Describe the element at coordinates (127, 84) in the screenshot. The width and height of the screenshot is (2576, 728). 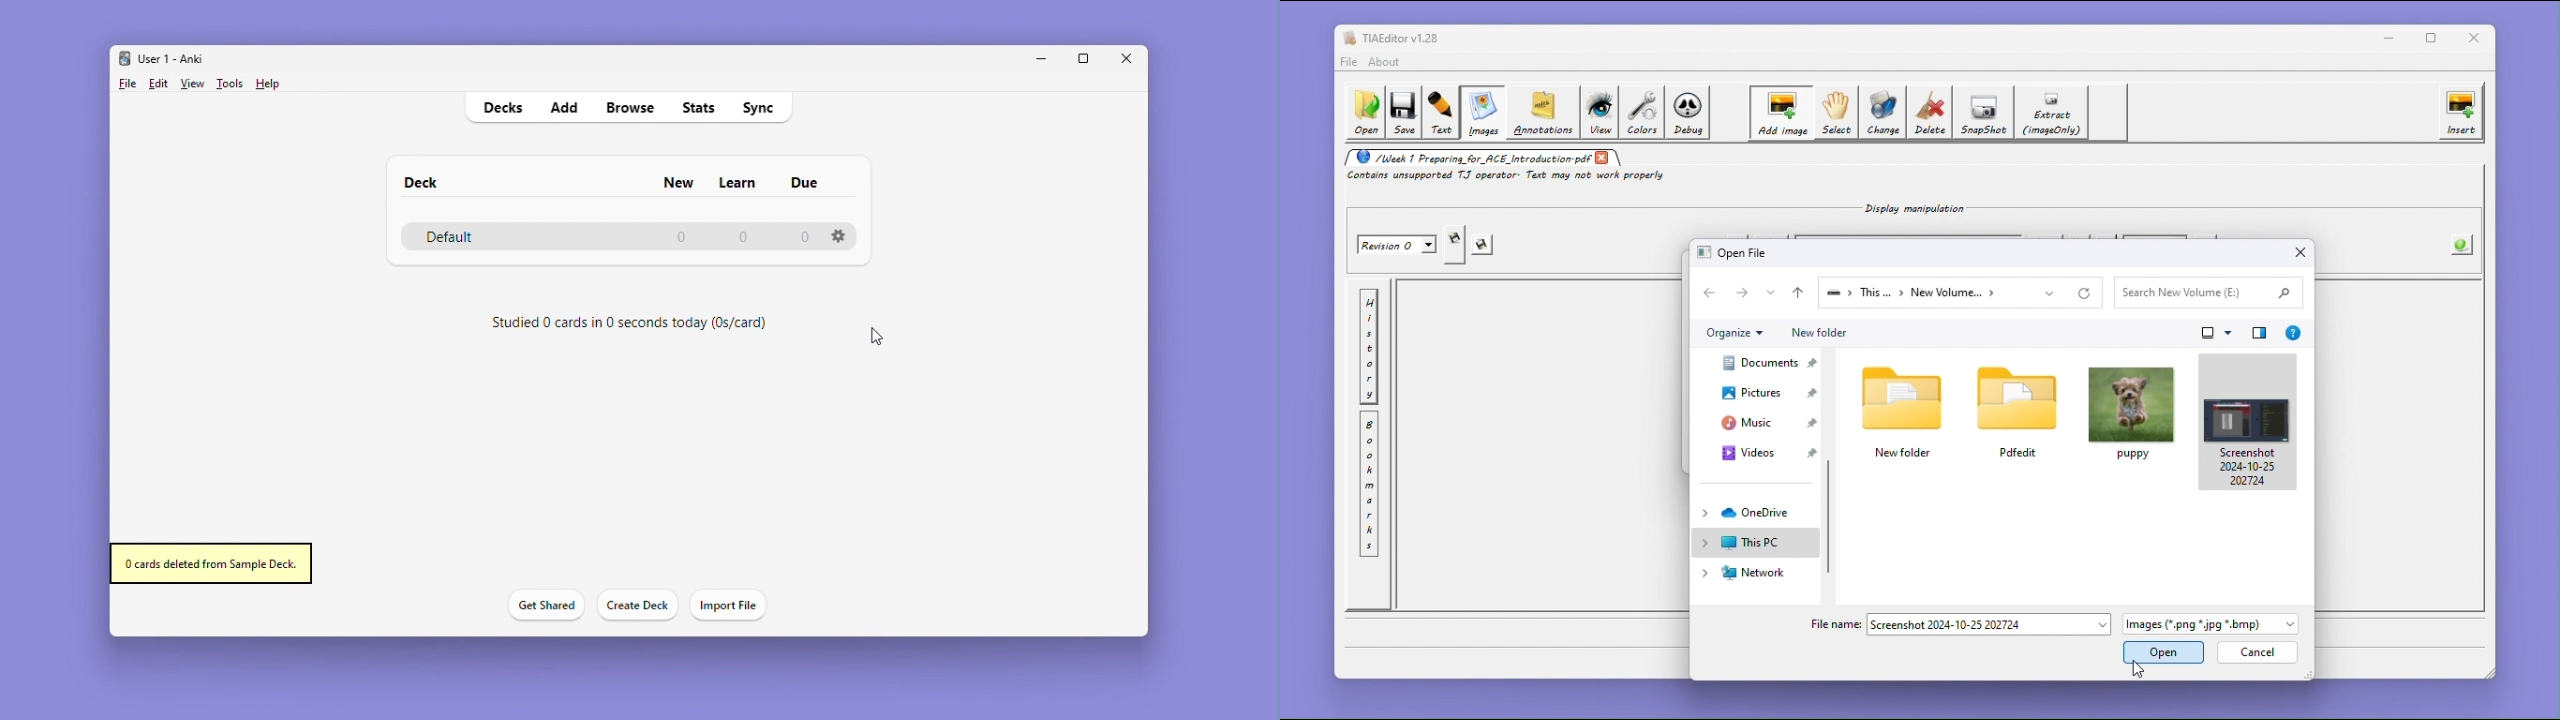
I see `File` at that location.